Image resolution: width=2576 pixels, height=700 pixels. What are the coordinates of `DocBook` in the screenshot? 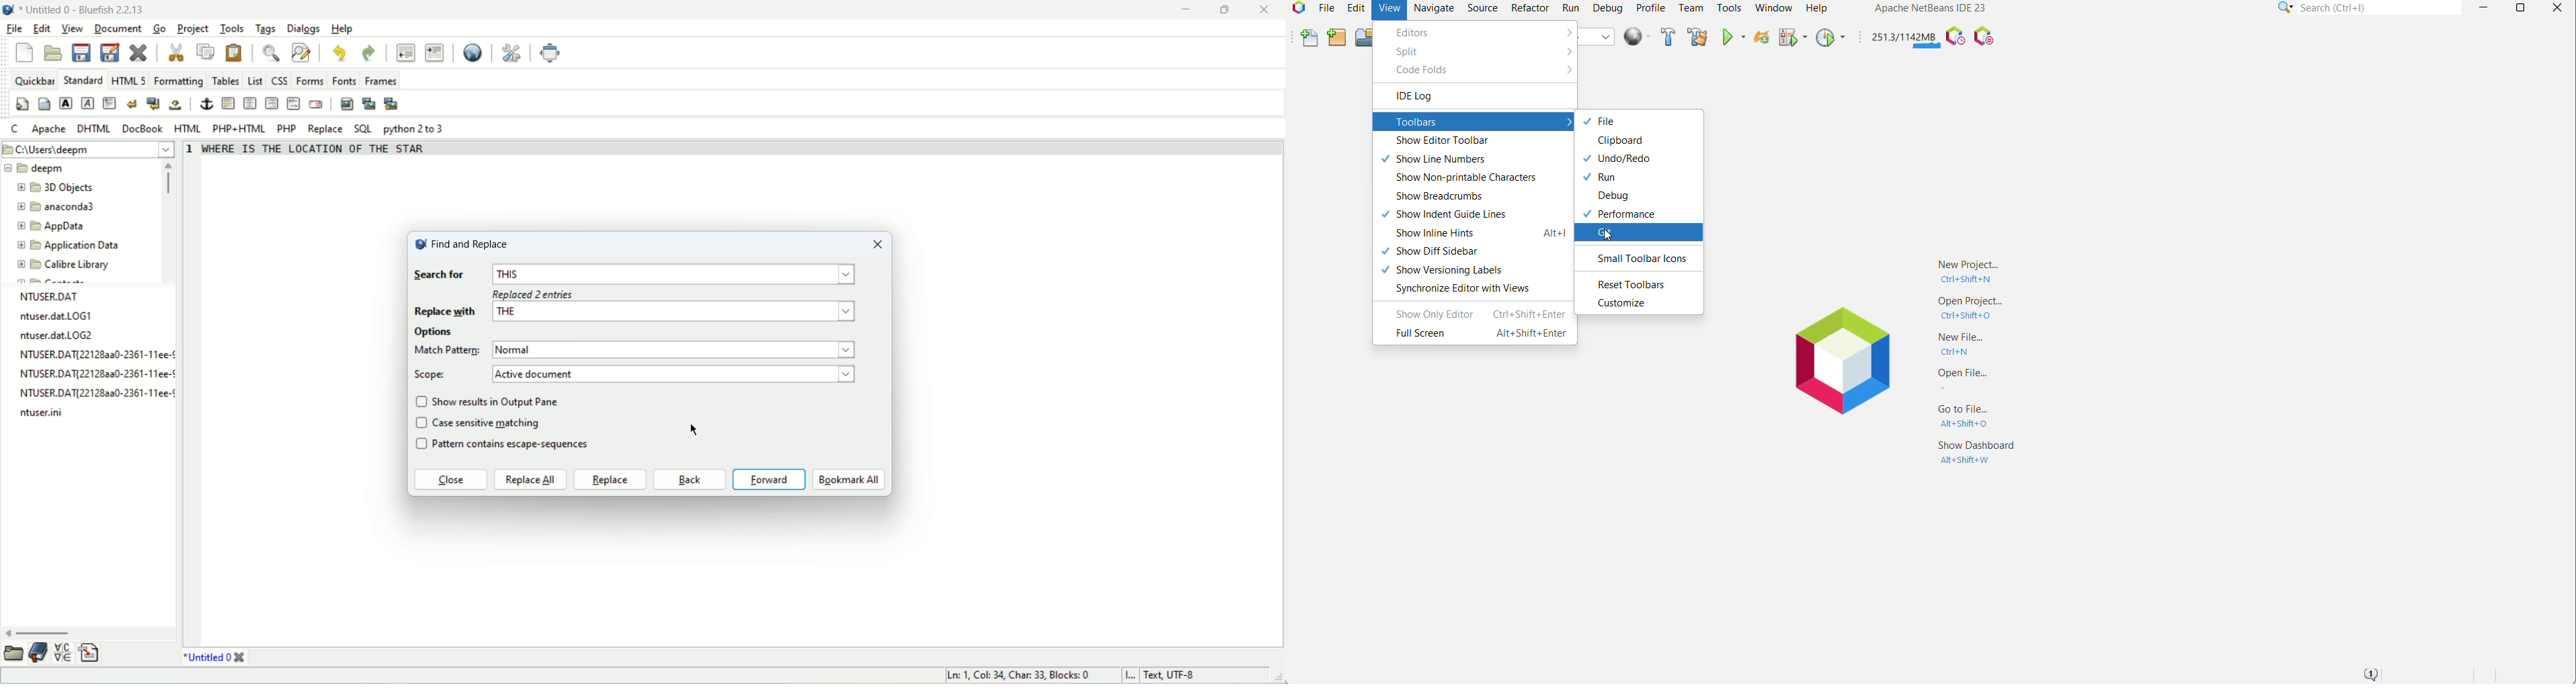 It's located at (143, 128).